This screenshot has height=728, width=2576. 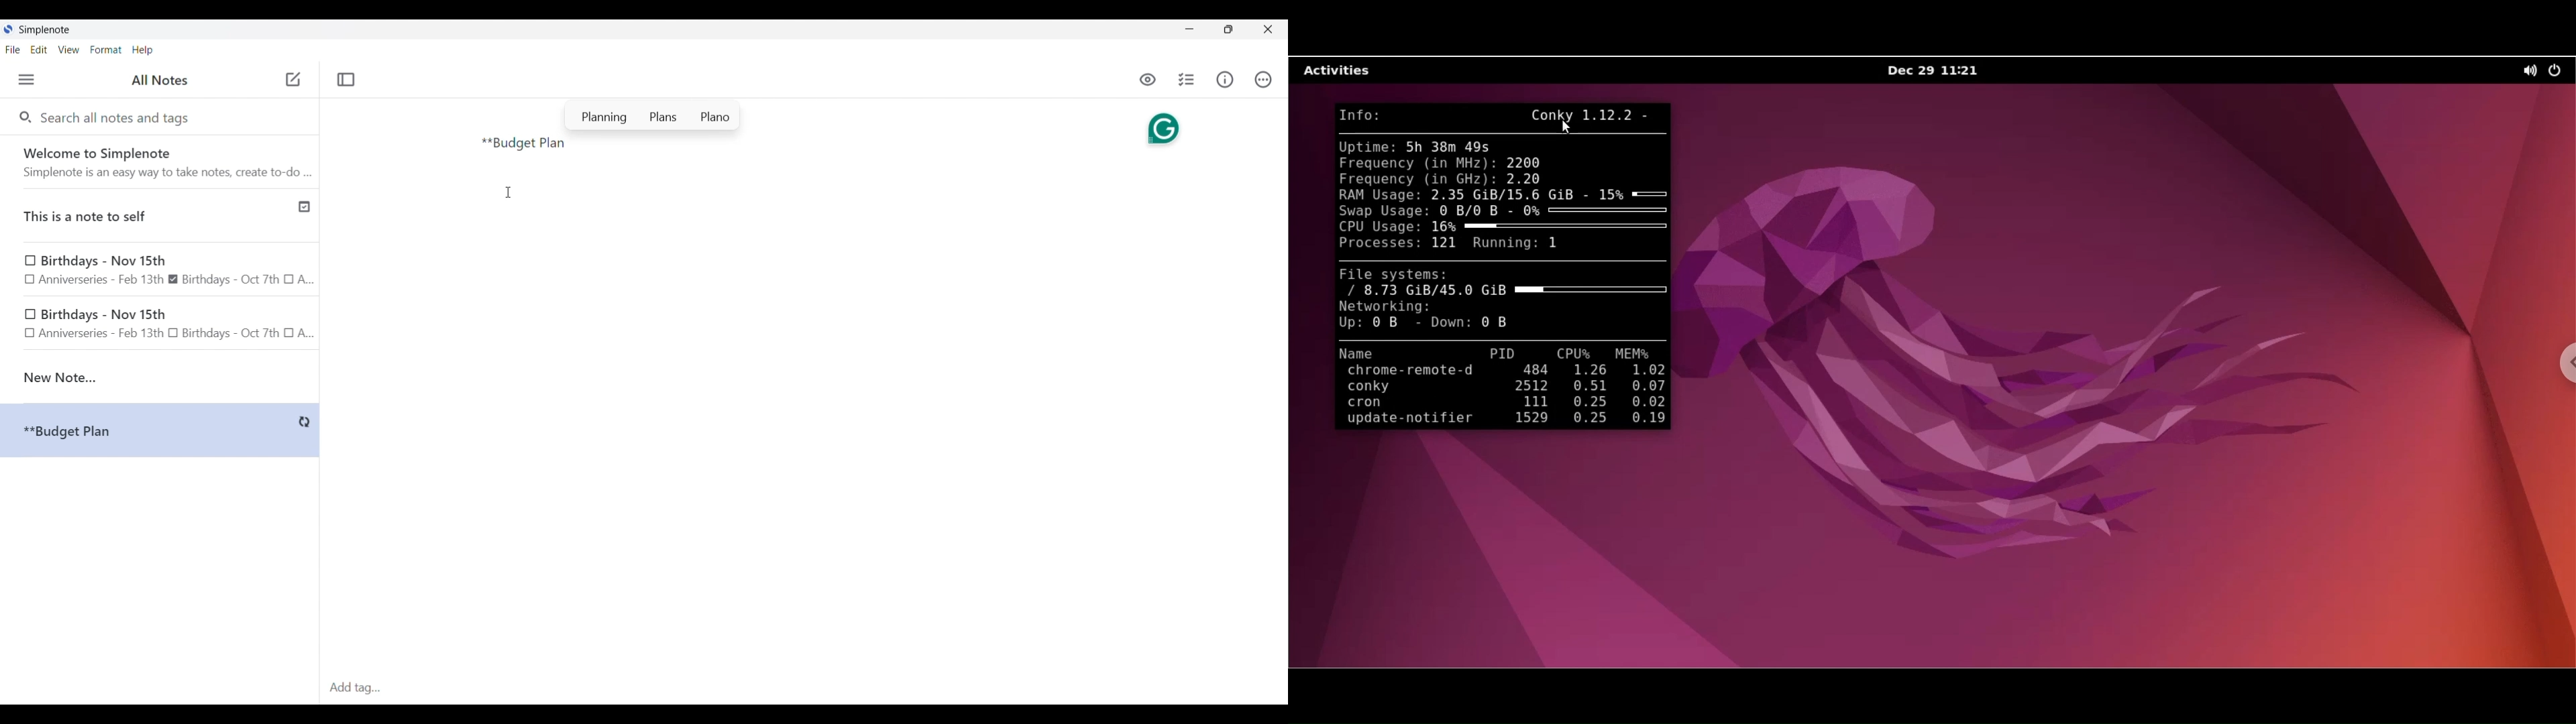 I want to click on Show interface in a smaller tab, so click(x=1228, y=29).